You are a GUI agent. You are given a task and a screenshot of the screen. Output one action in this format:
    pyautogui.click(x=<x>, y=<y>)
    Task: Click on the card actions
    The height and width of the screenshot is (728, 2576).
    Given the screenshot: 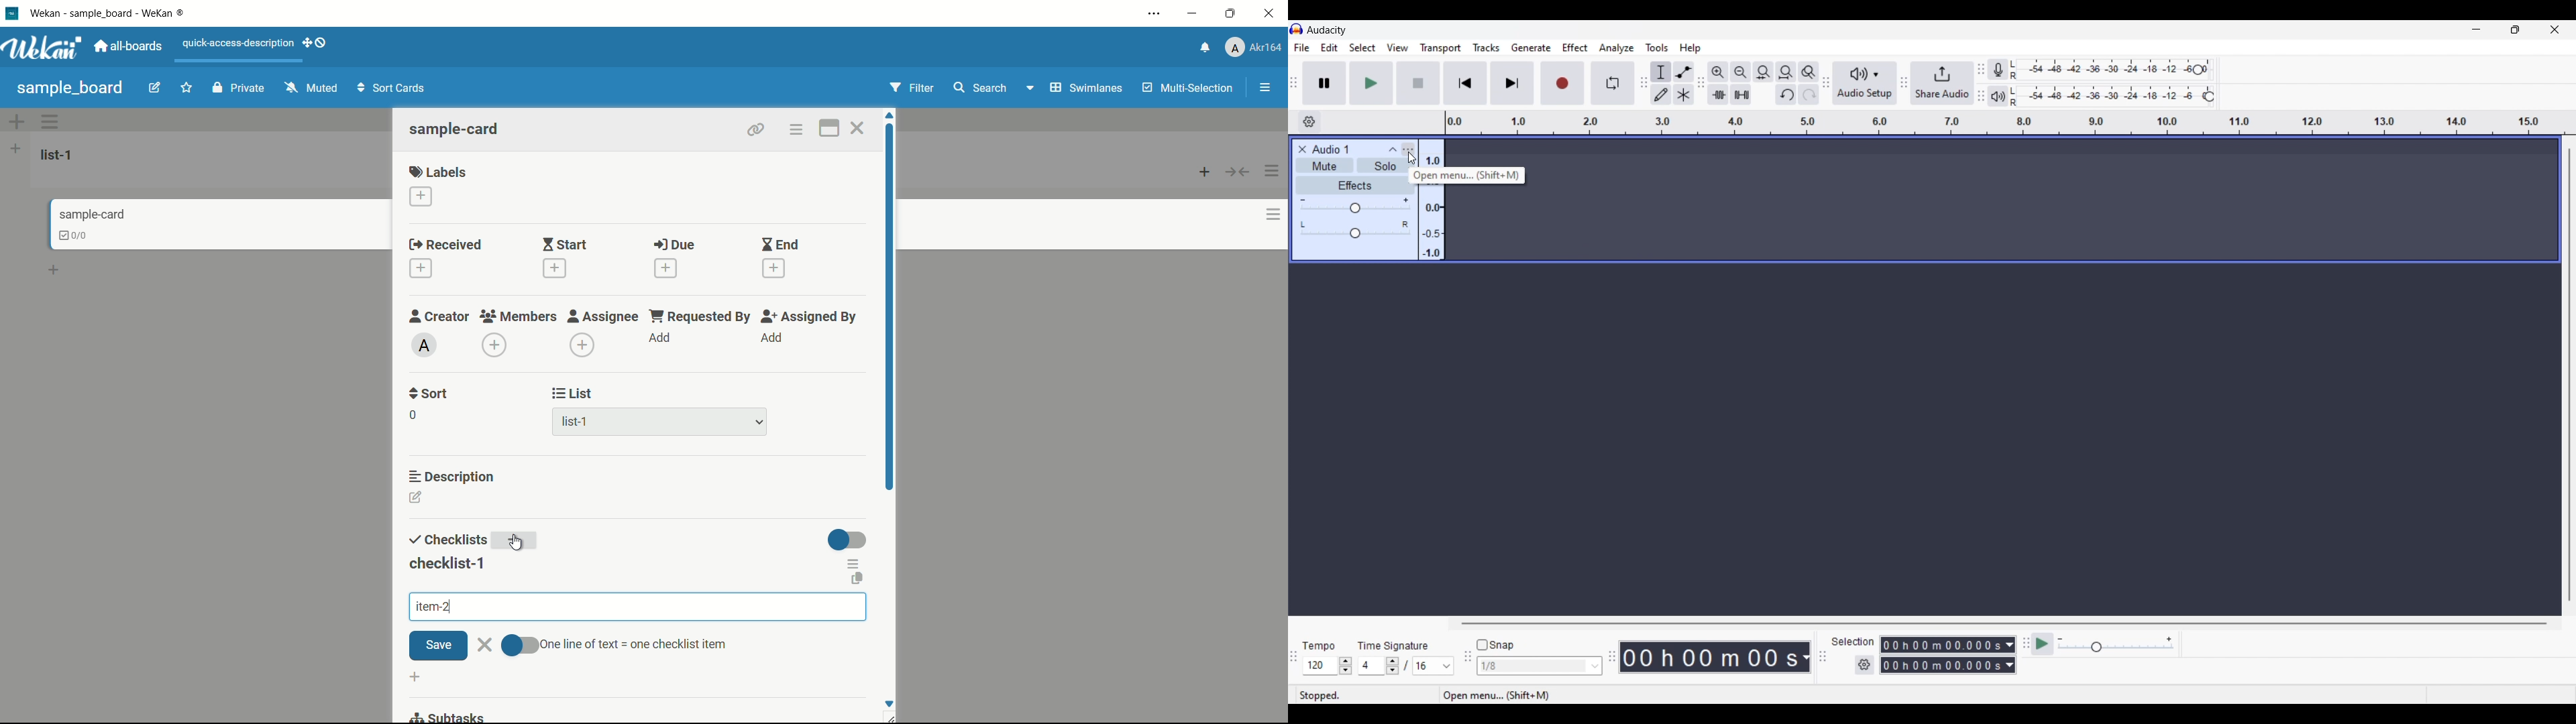 What is the action you would take?
    pyautogui.click(x=1273, y=215)
    